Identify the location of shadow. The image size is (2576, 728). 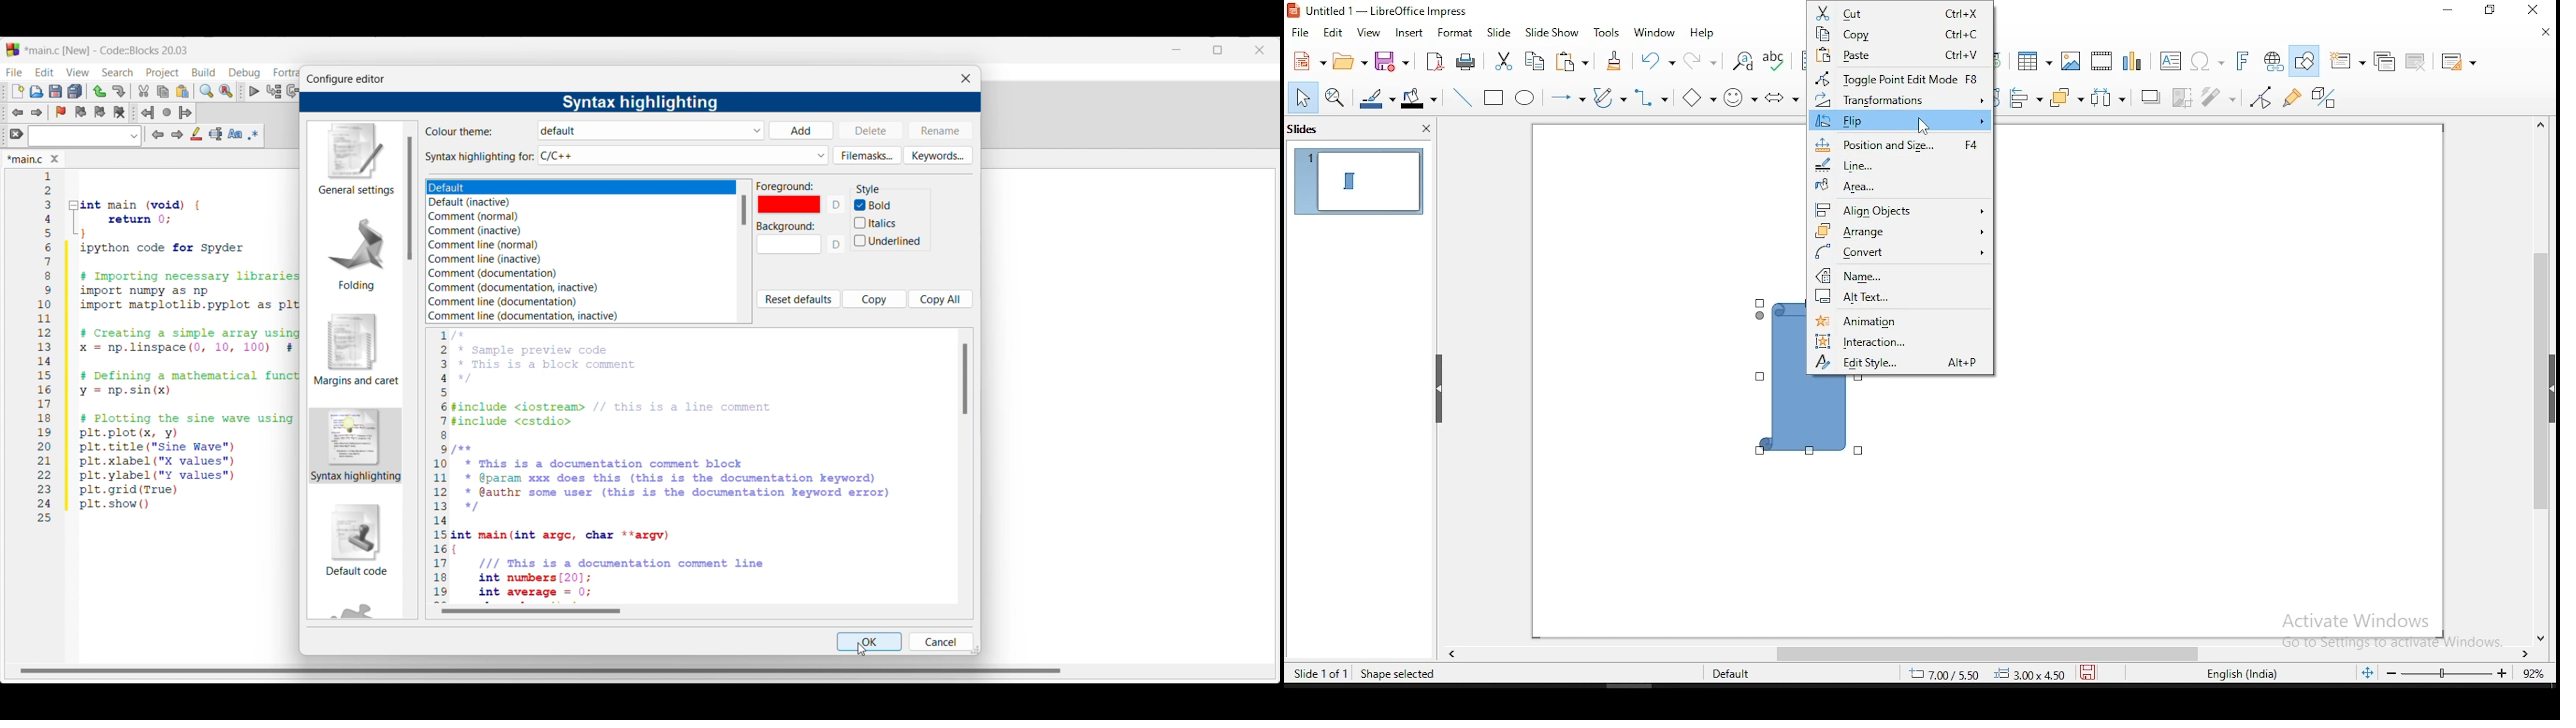
(2148, 97).